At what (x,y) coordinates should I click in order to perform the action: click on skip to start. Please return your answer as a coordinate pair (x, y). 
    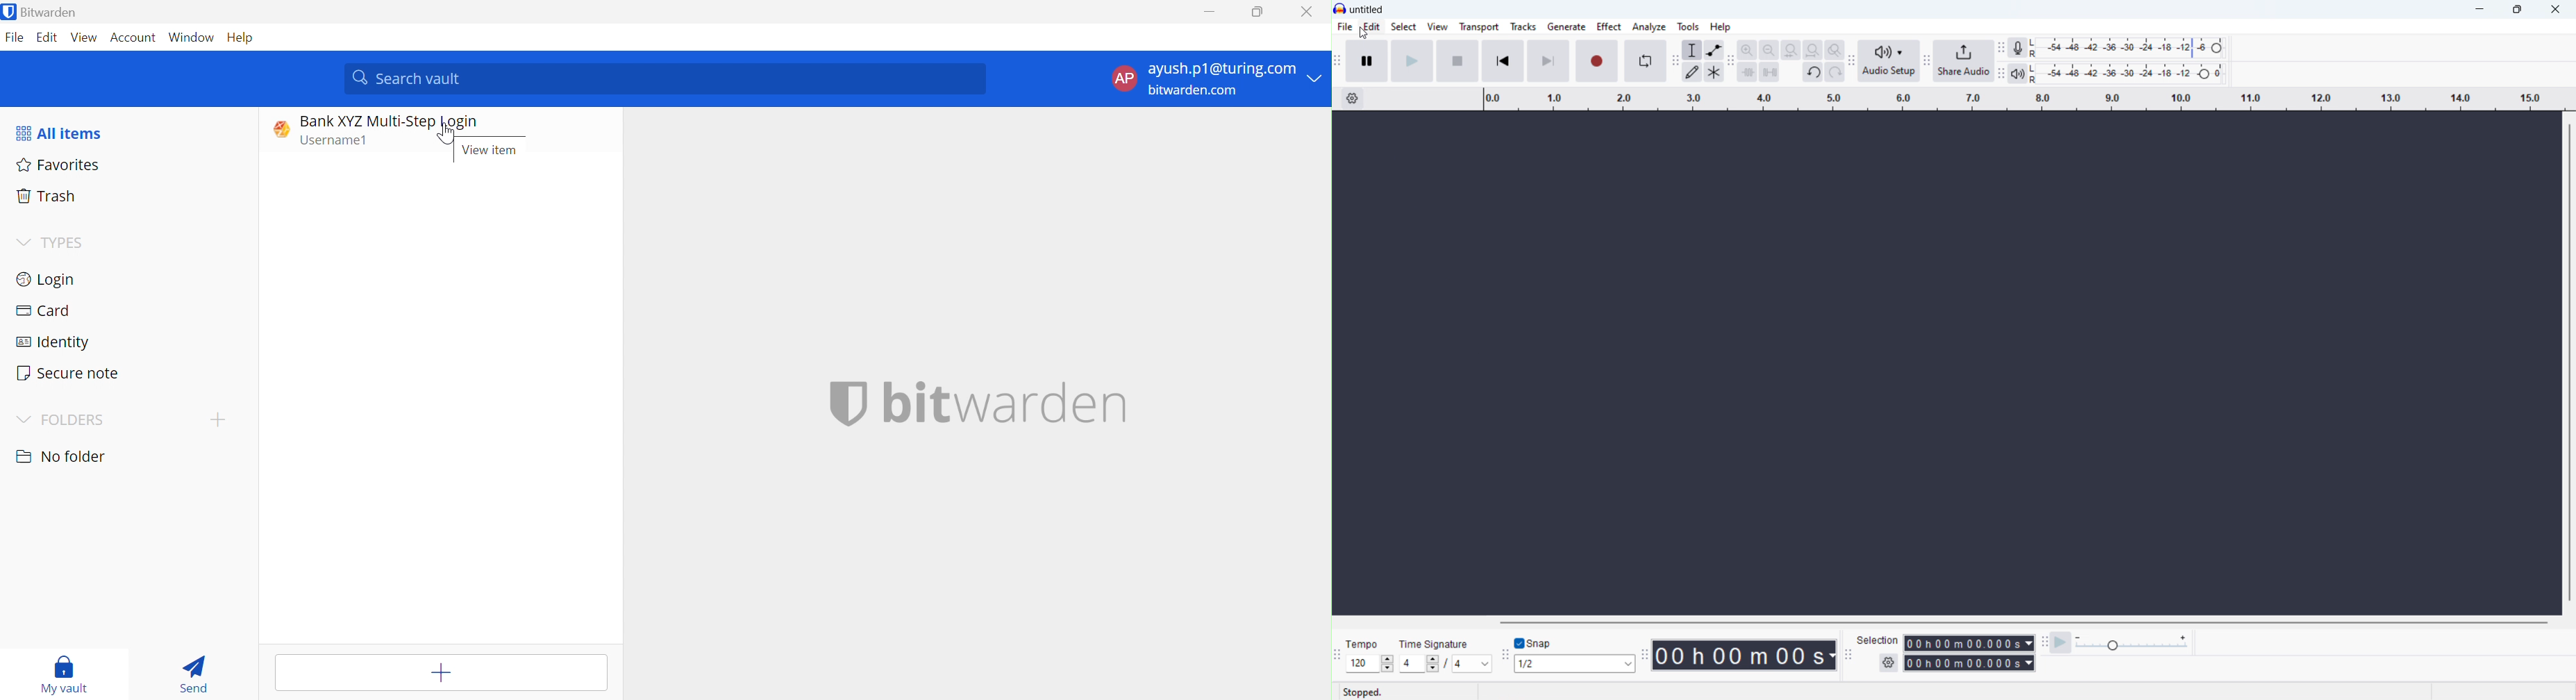
    Looking at the image, I should click on (1503, 61).